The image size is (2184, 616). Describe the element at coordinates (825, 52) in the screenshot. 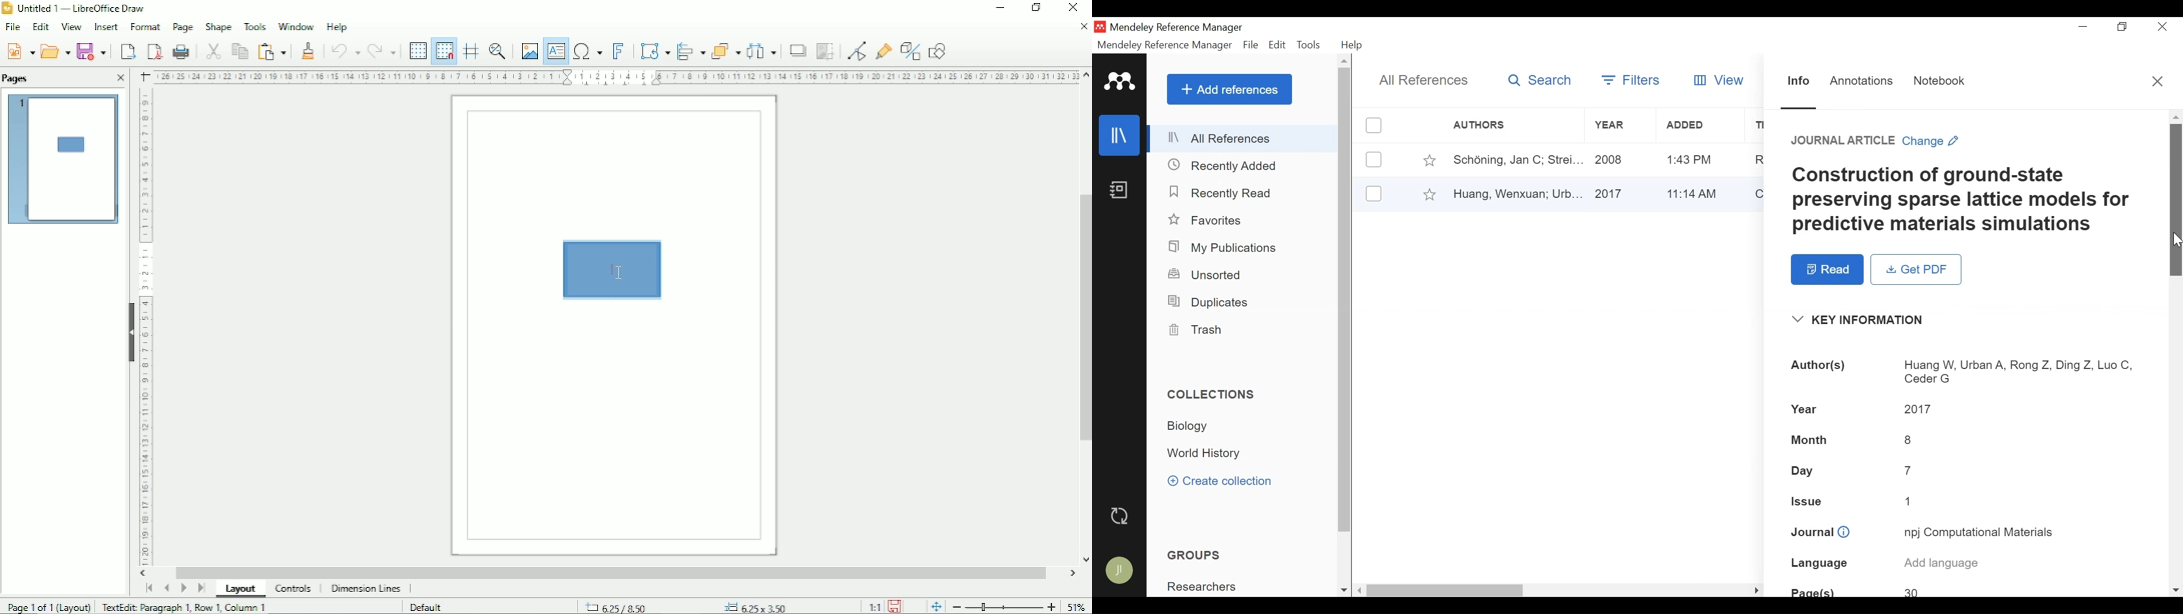

I see `Crop image` at that location.